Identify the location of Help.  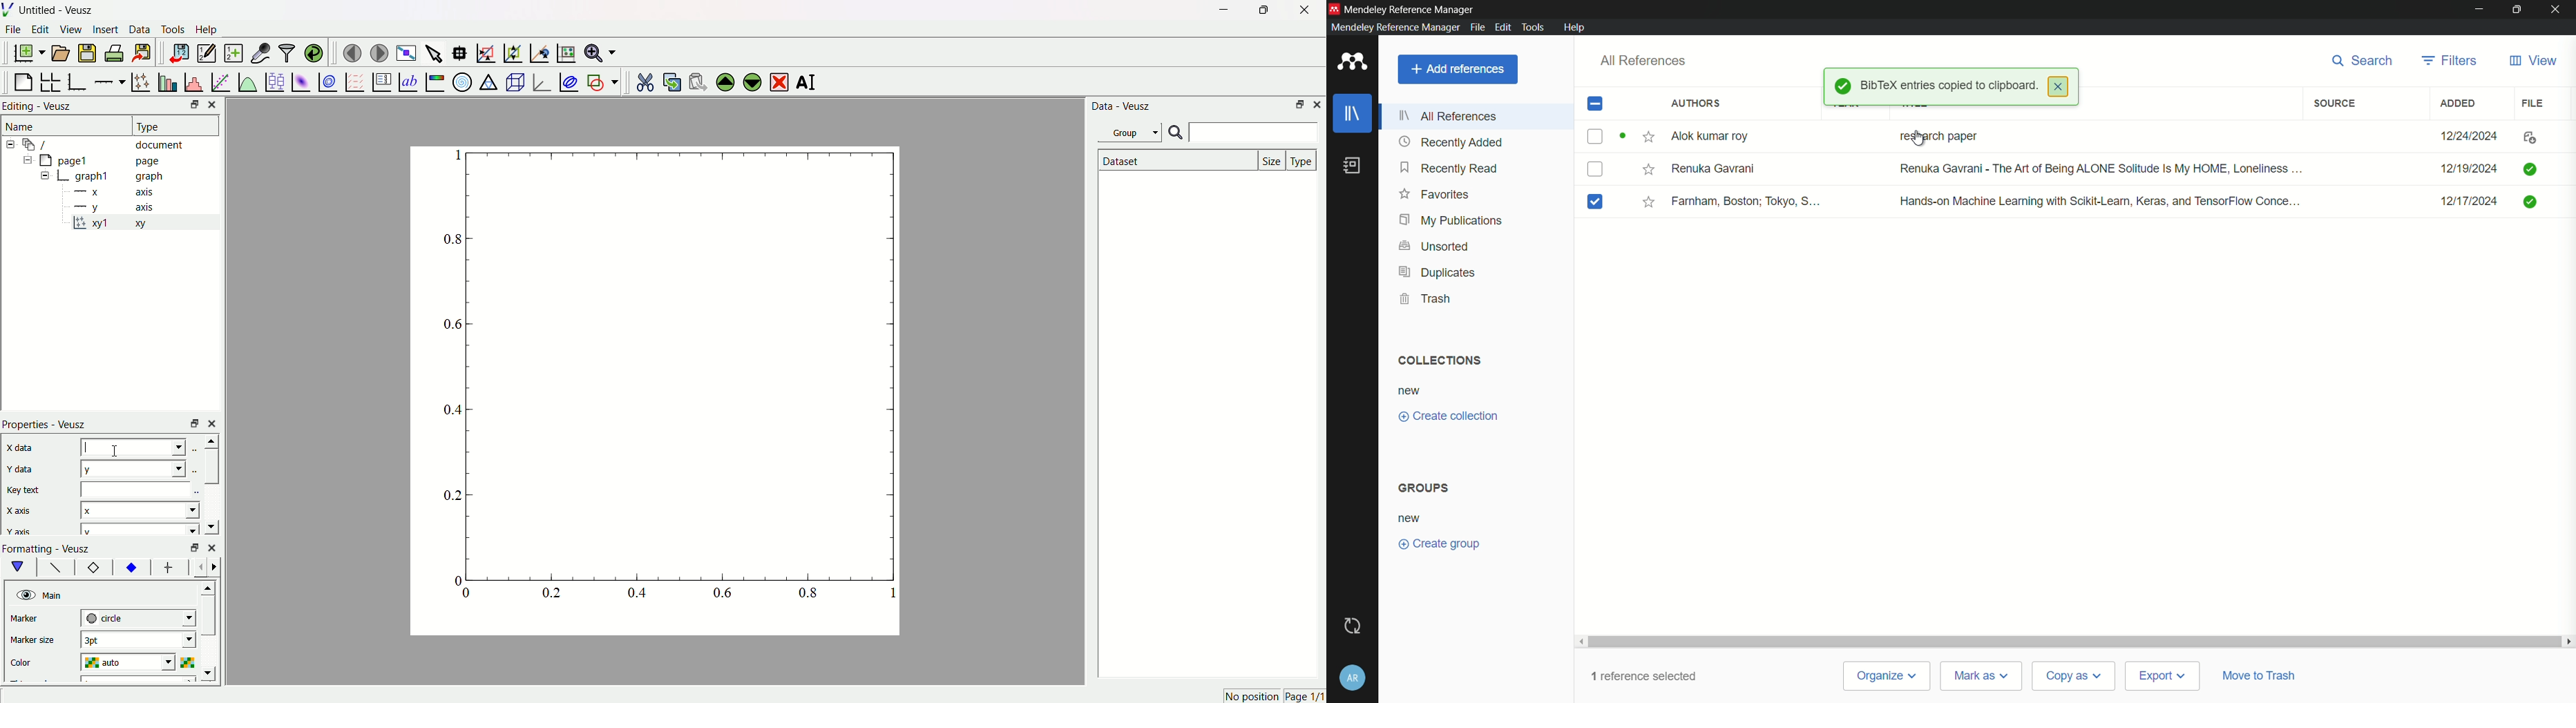
(211, 30).